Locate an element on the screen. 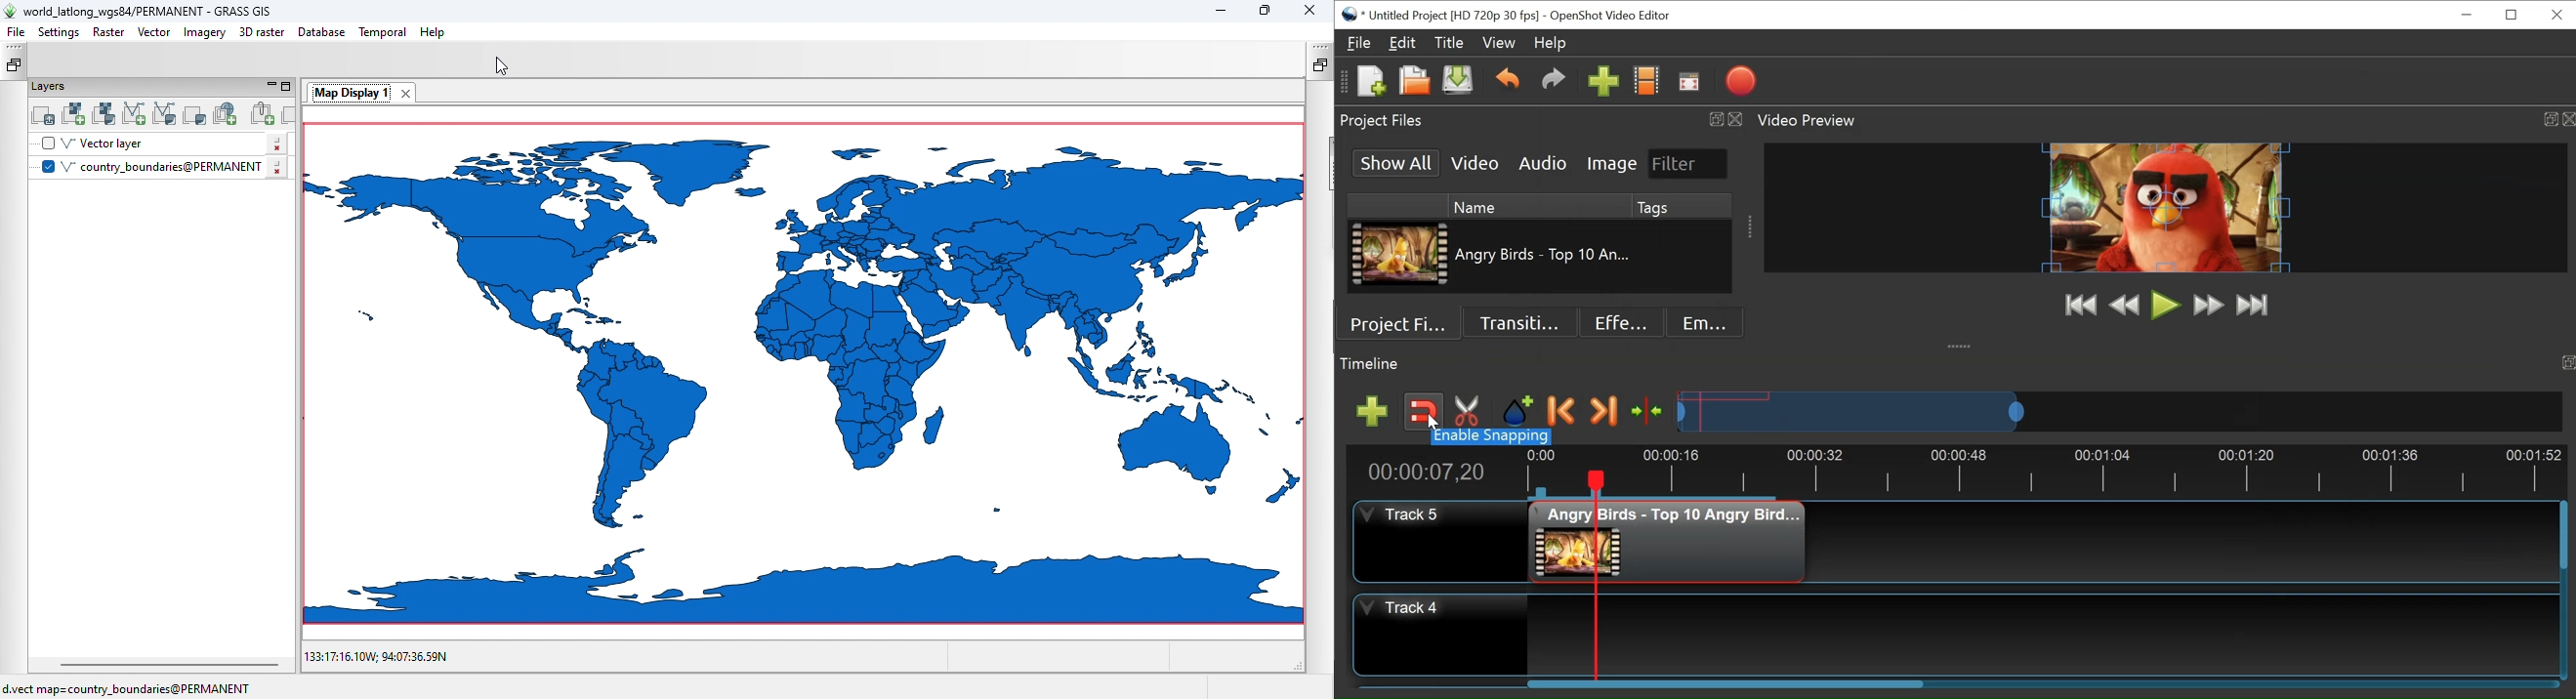  File name is located at coordinates (1454, 16).